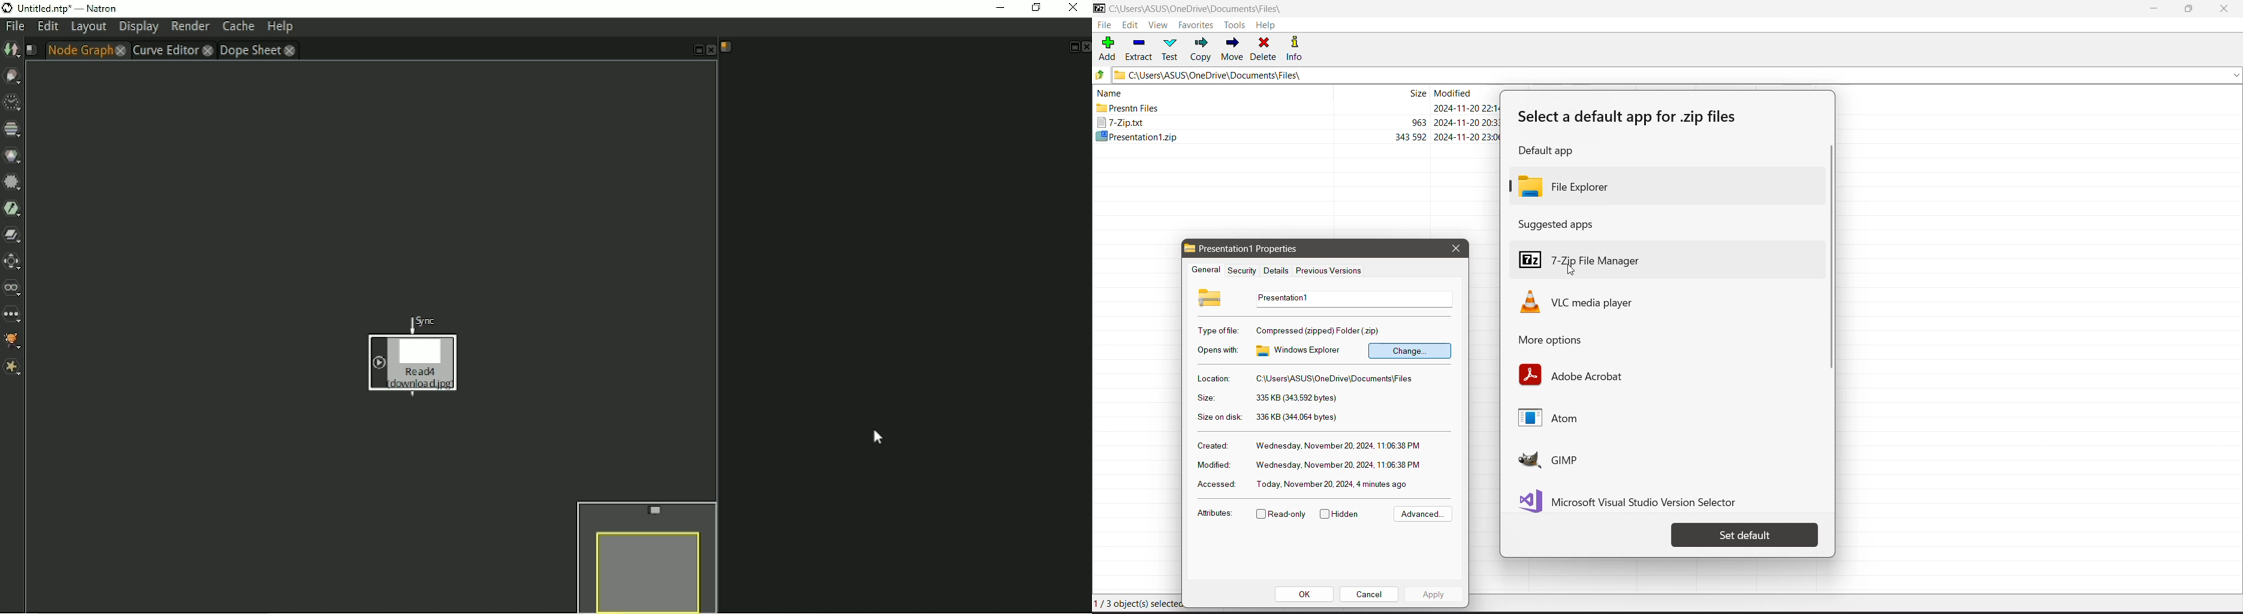 The height and width of the screenshot is (616, 2268). I want to click on Minimize, so click(2155, 9).